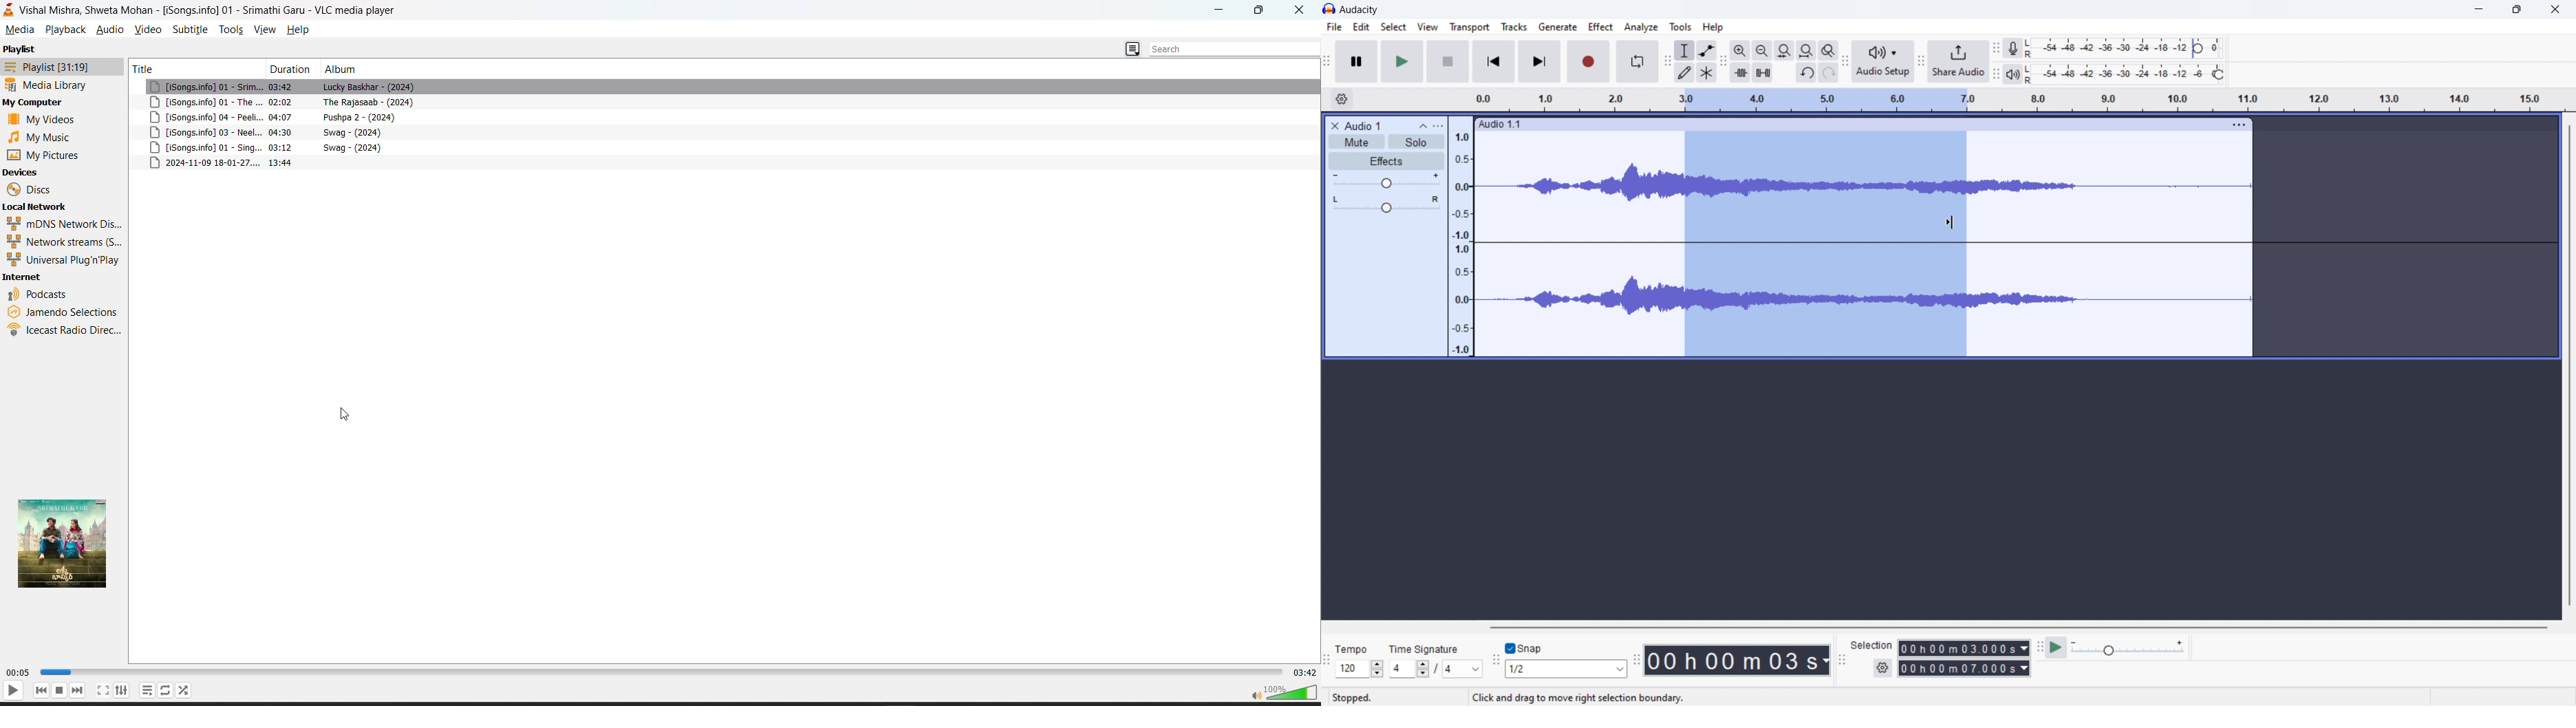 Image resolution: width=2576 pixels, height=728 pixels. Describe the element at coordinates (1327, 60) in the screenshot. I see `audacity transport window` at that location.